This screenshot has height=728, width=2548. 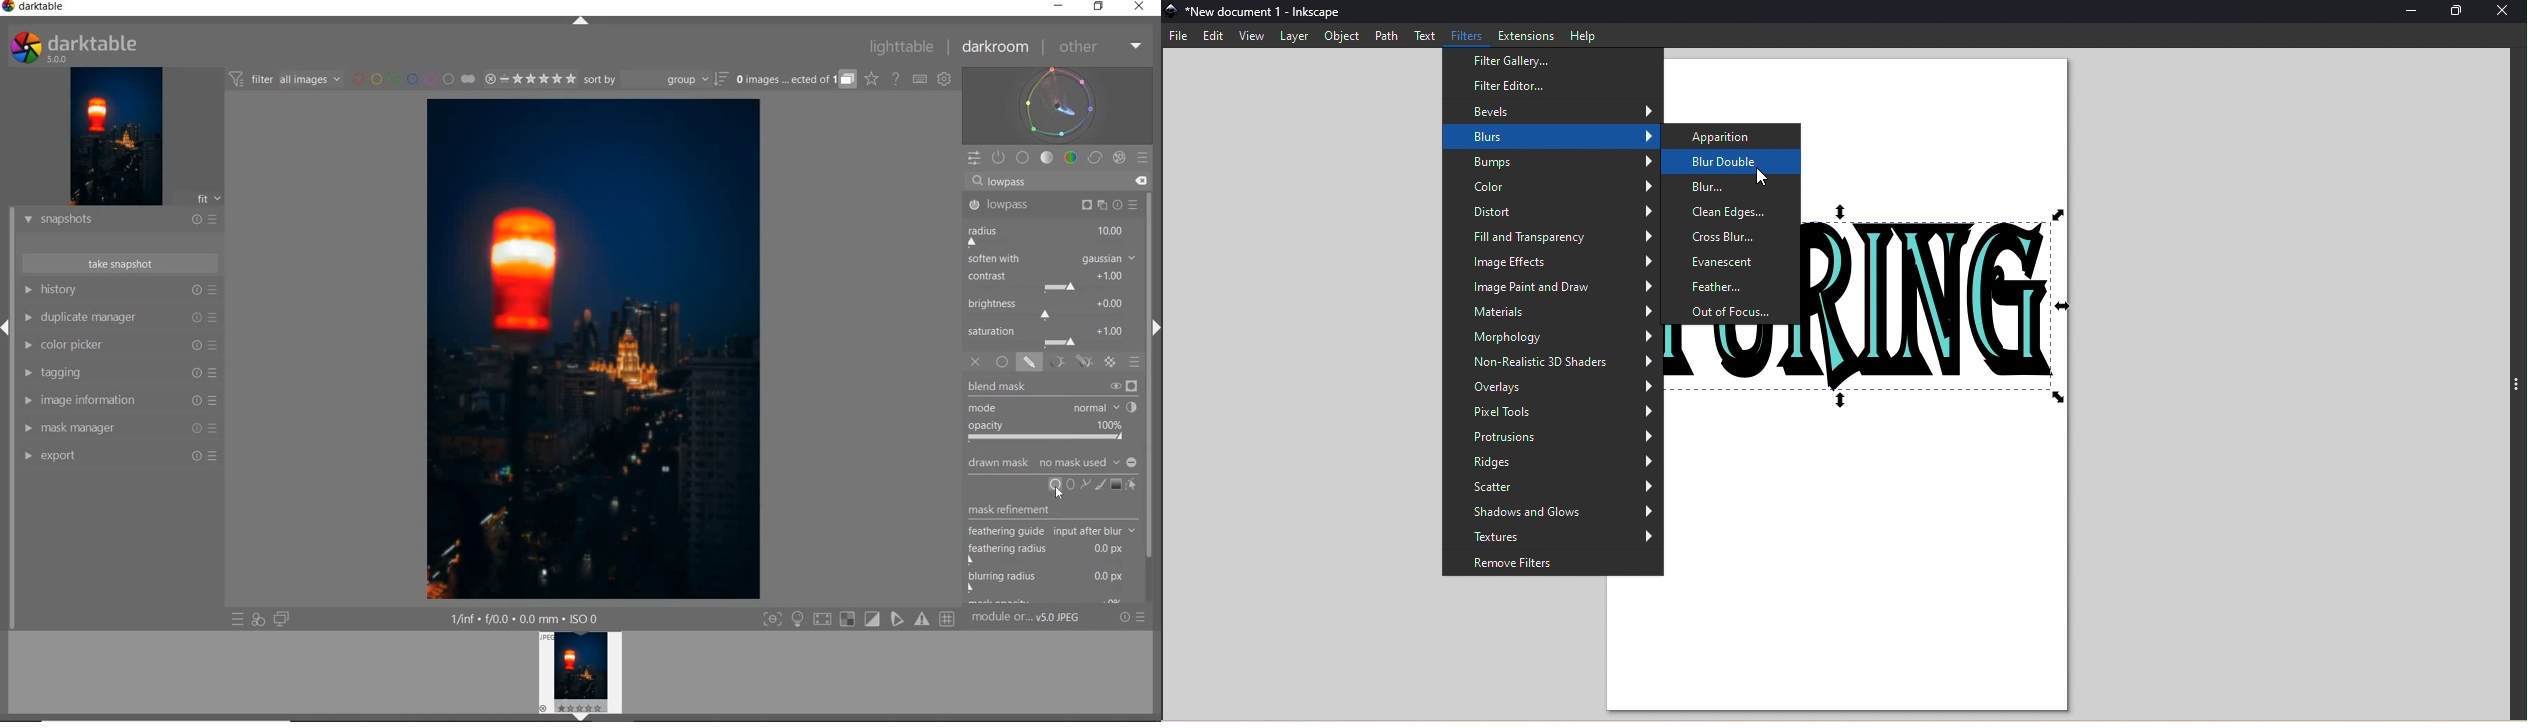 What do you see at coordinates (974, 156) in the screenshot?
I see `QUICK ACCESS PANEL` at bounding box center [974, 156].